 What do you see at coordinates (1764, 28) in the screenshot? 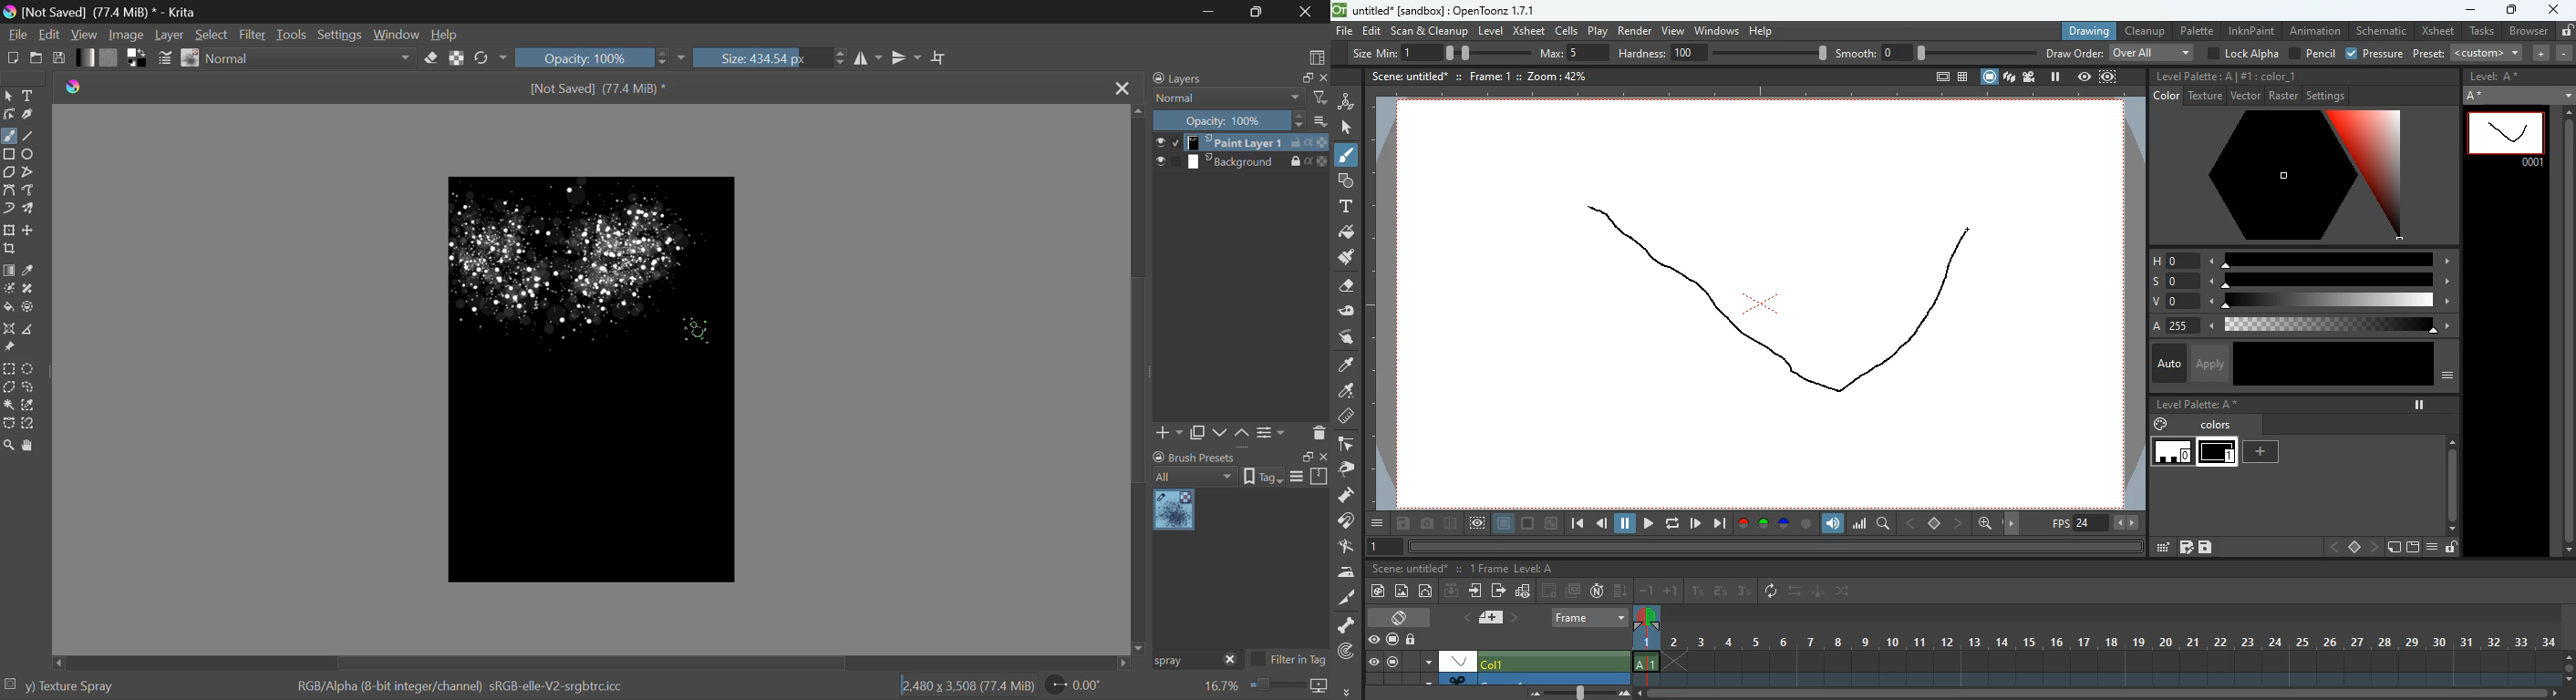
I see `help` at bounding box center [1764, 28].